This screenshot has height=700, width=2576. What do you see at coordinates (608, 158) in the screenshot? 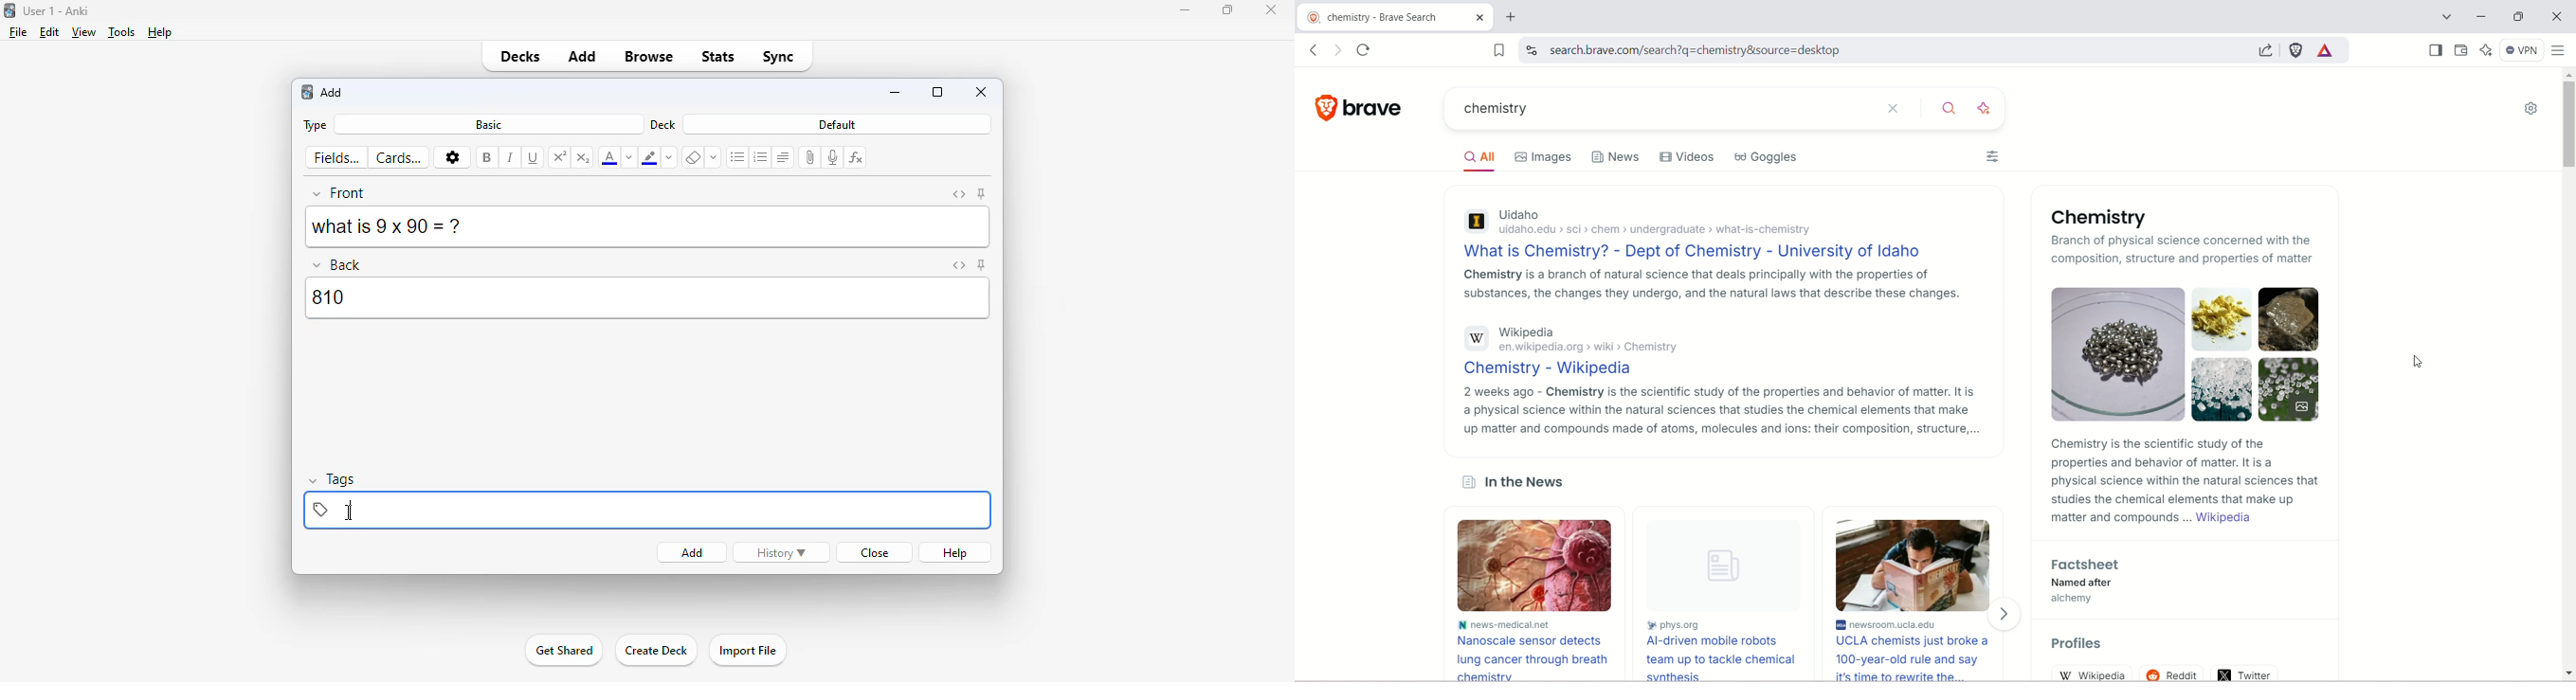
I see `text color` at bounding box center [608, 158].